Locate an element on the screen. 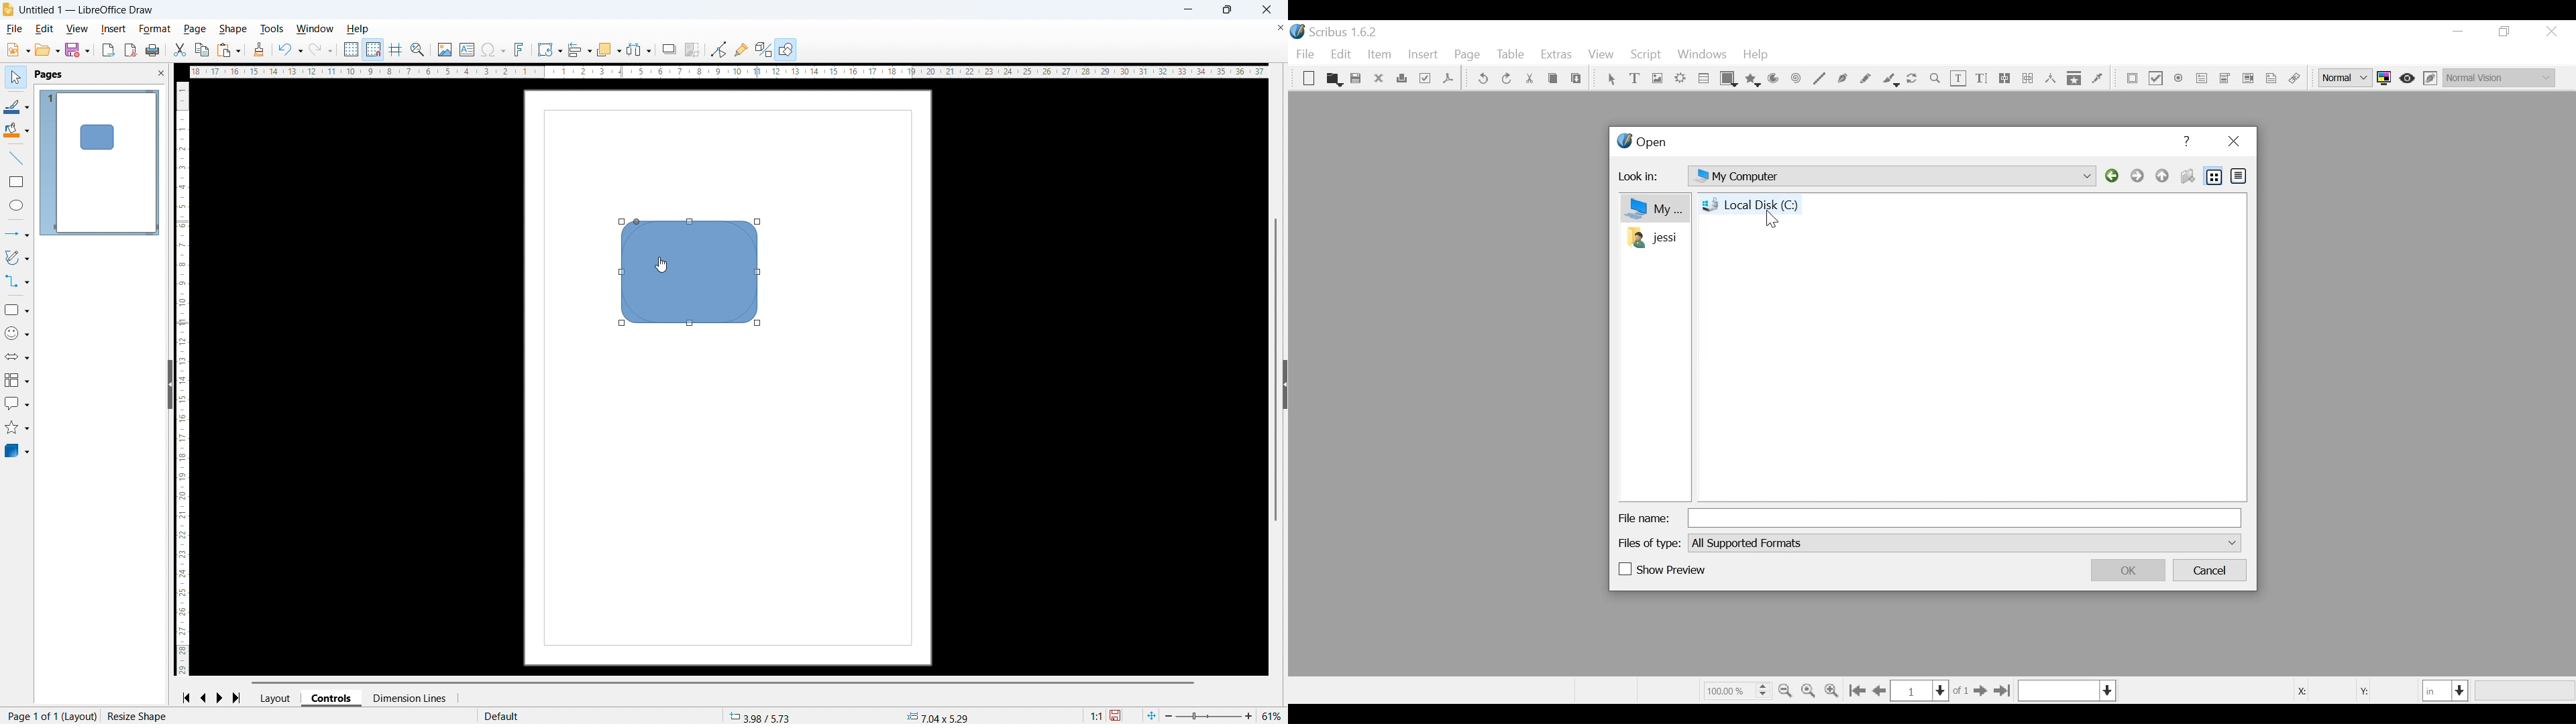 Image resolution: width=2576 pixels, height=728 pixels. Zoom out is located at coordinates (1786, 689).